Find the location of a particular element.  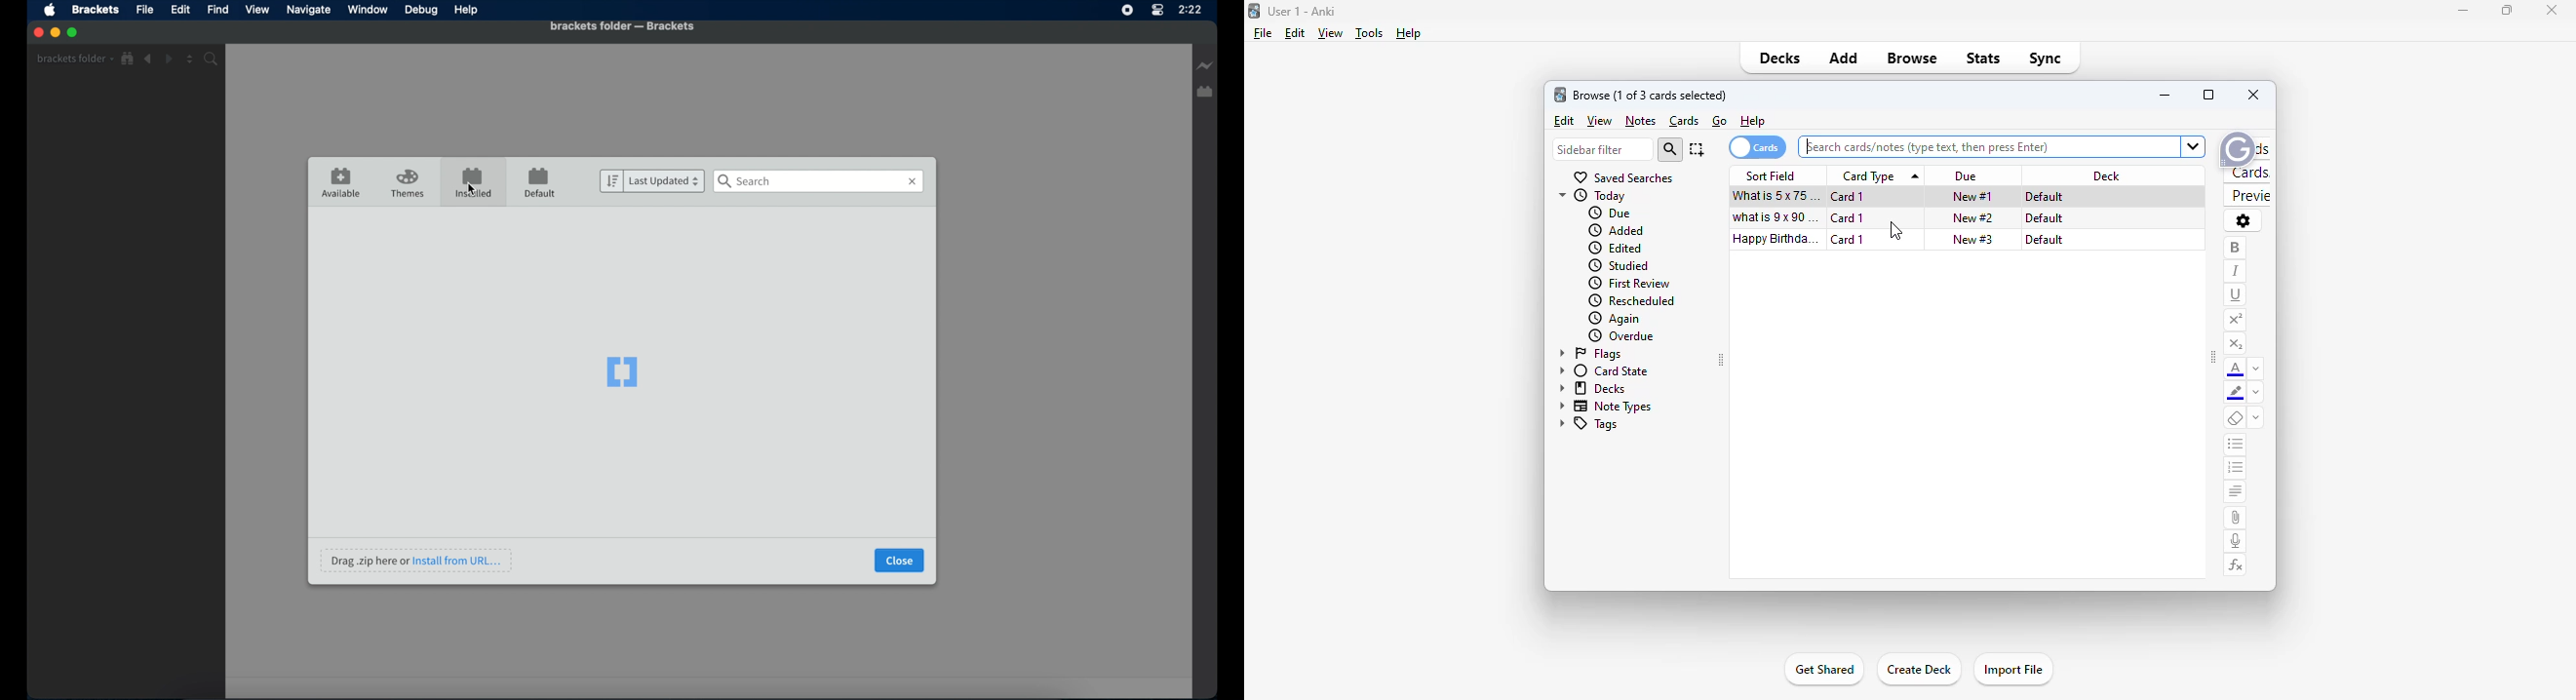

edit is located at coordinates (180, 10).